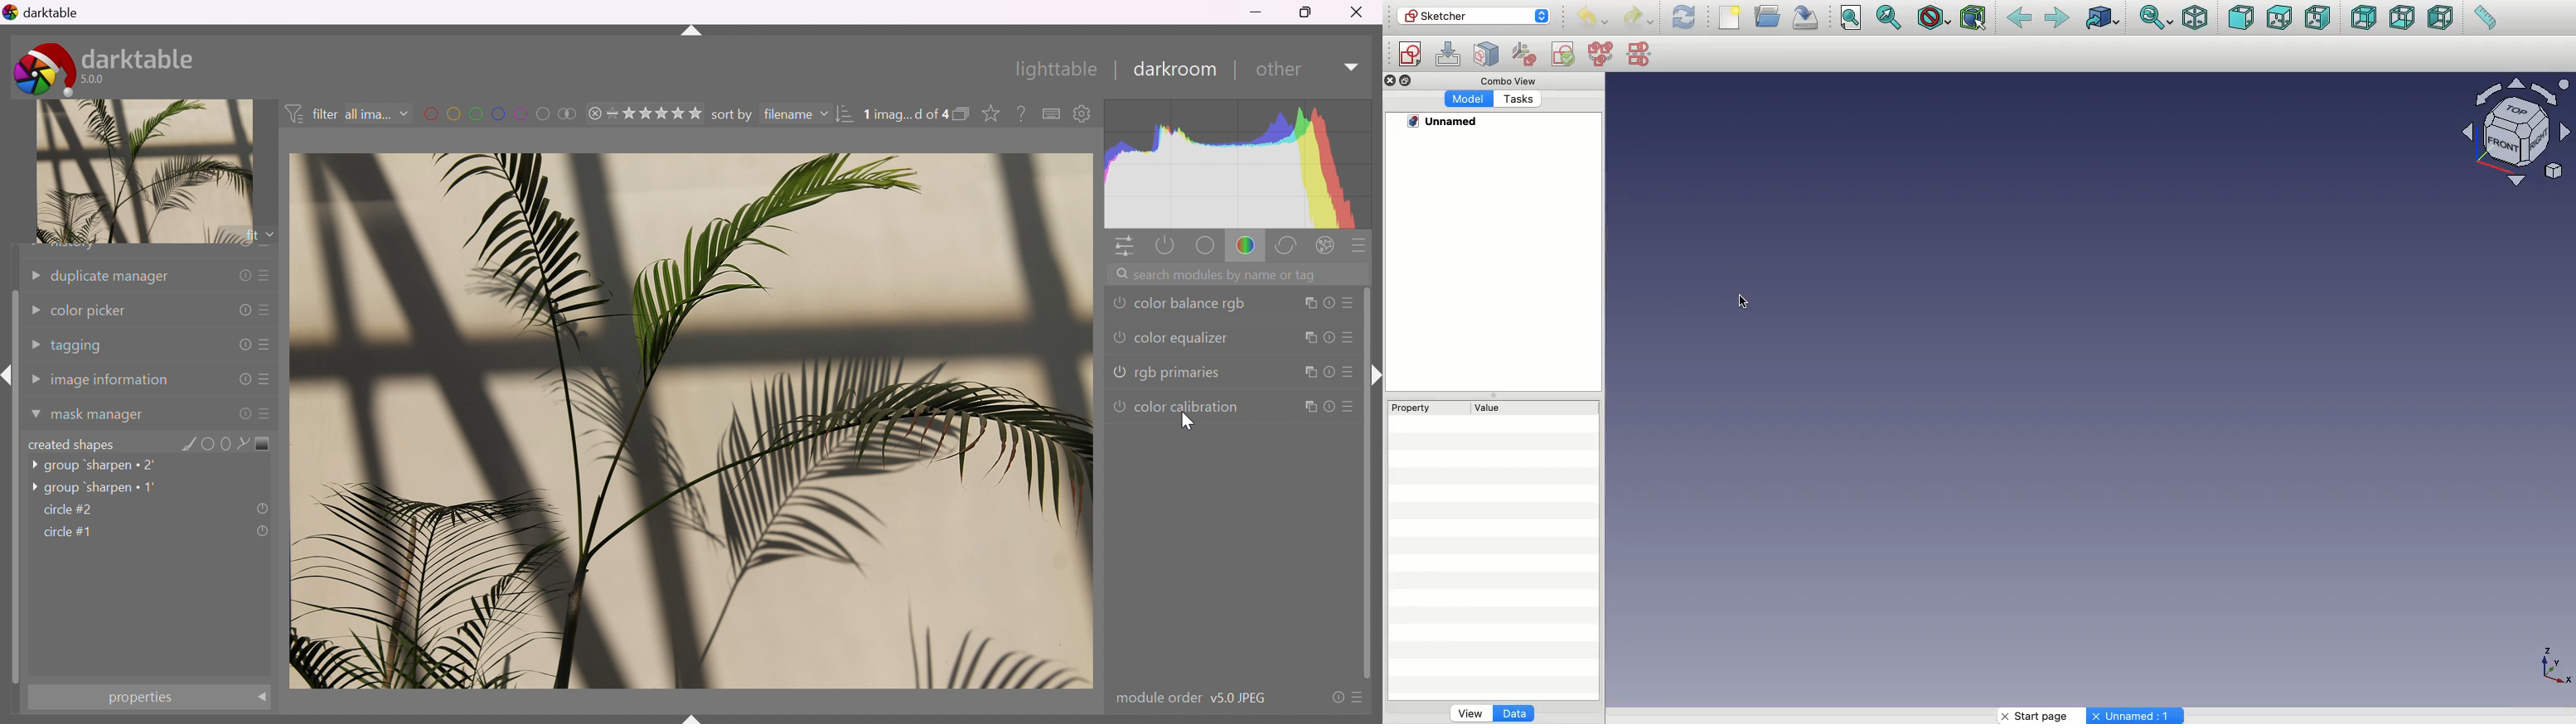 The image size is (2576, 728). Describe the element at coordinates (1600, 55) in the screenshot. I see `Merge sketches` at that location.